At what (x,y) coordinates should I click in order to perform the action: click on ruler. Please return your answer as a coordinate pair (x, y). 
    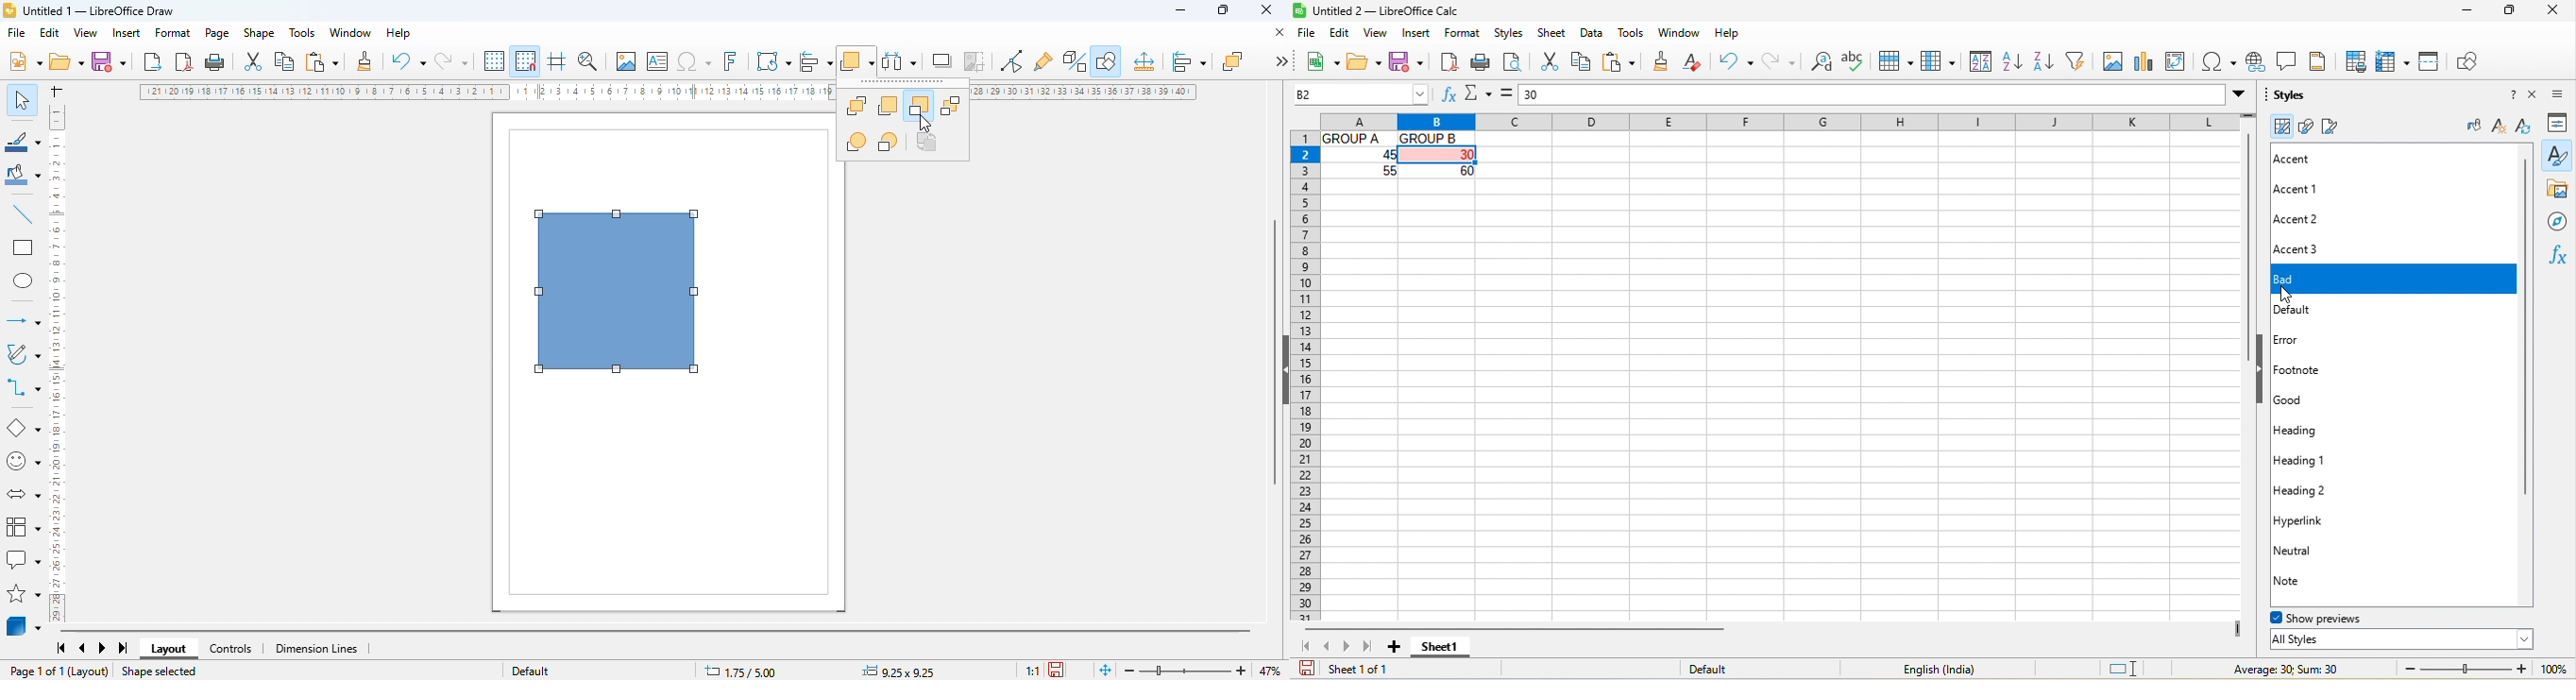
    Looking at the image, I should click on (486, 92).